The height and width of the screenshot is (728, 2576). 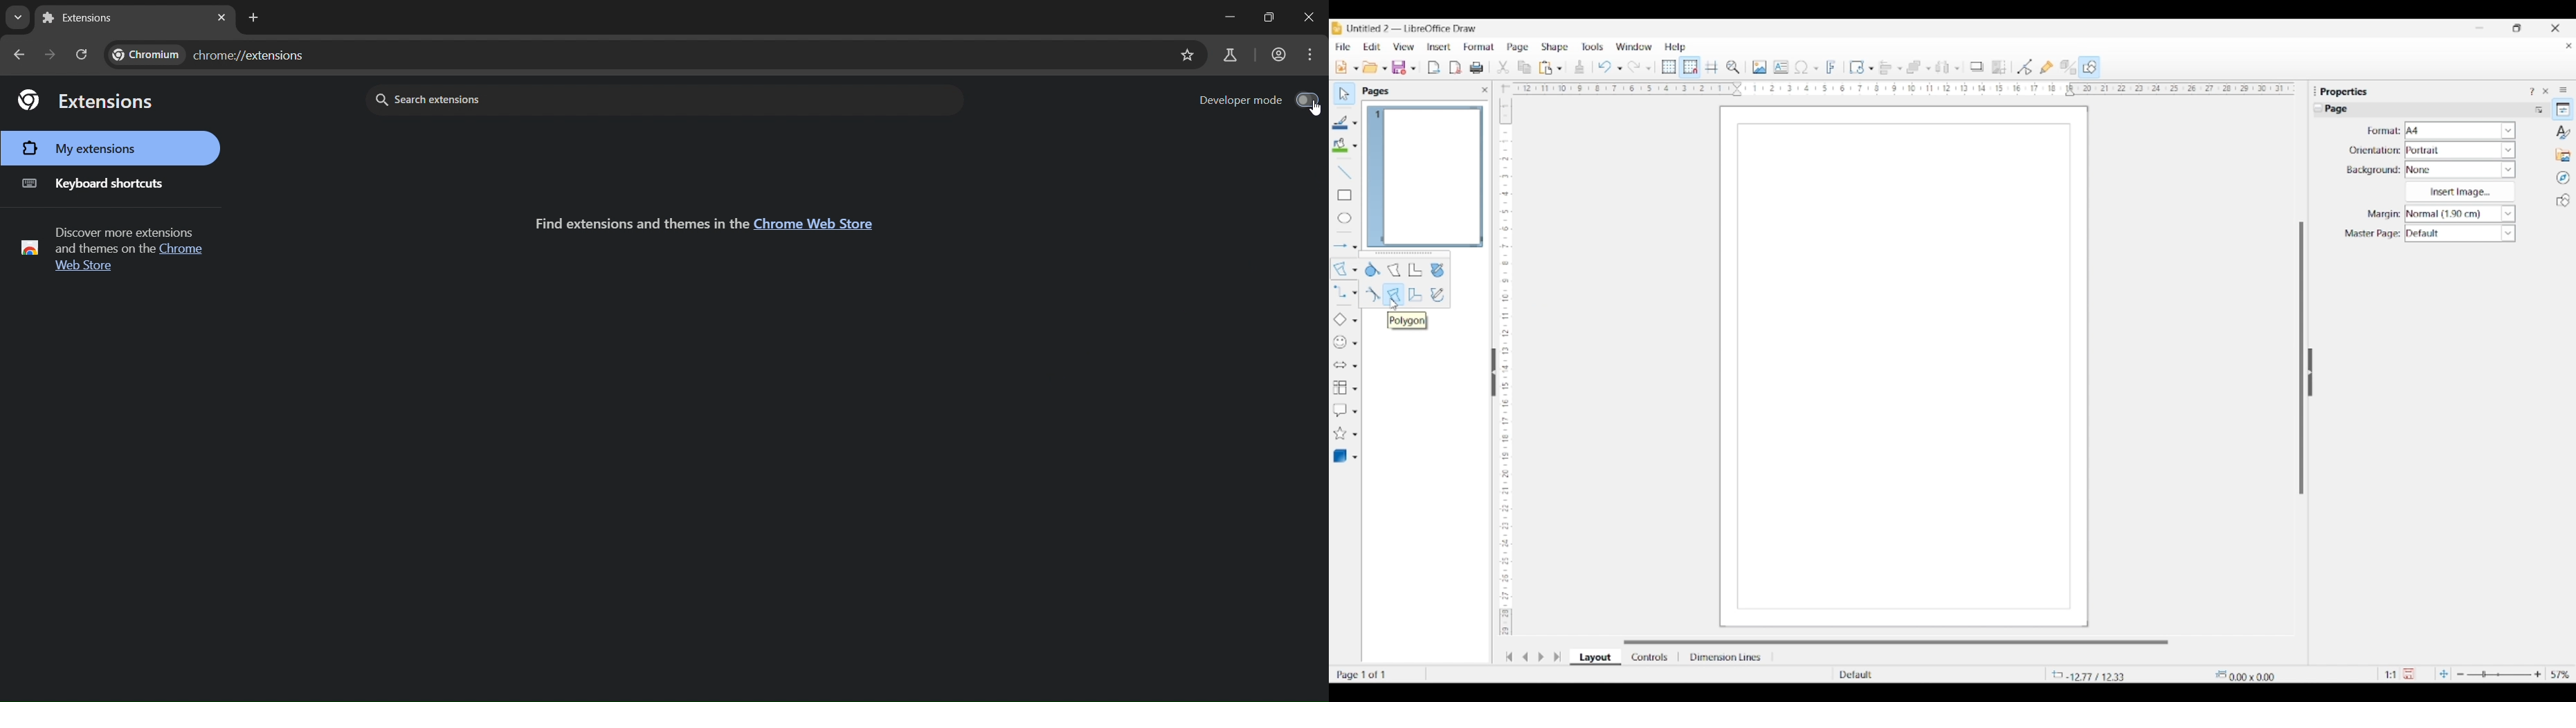 I want to click on reload page, so click(x=82, y=53).